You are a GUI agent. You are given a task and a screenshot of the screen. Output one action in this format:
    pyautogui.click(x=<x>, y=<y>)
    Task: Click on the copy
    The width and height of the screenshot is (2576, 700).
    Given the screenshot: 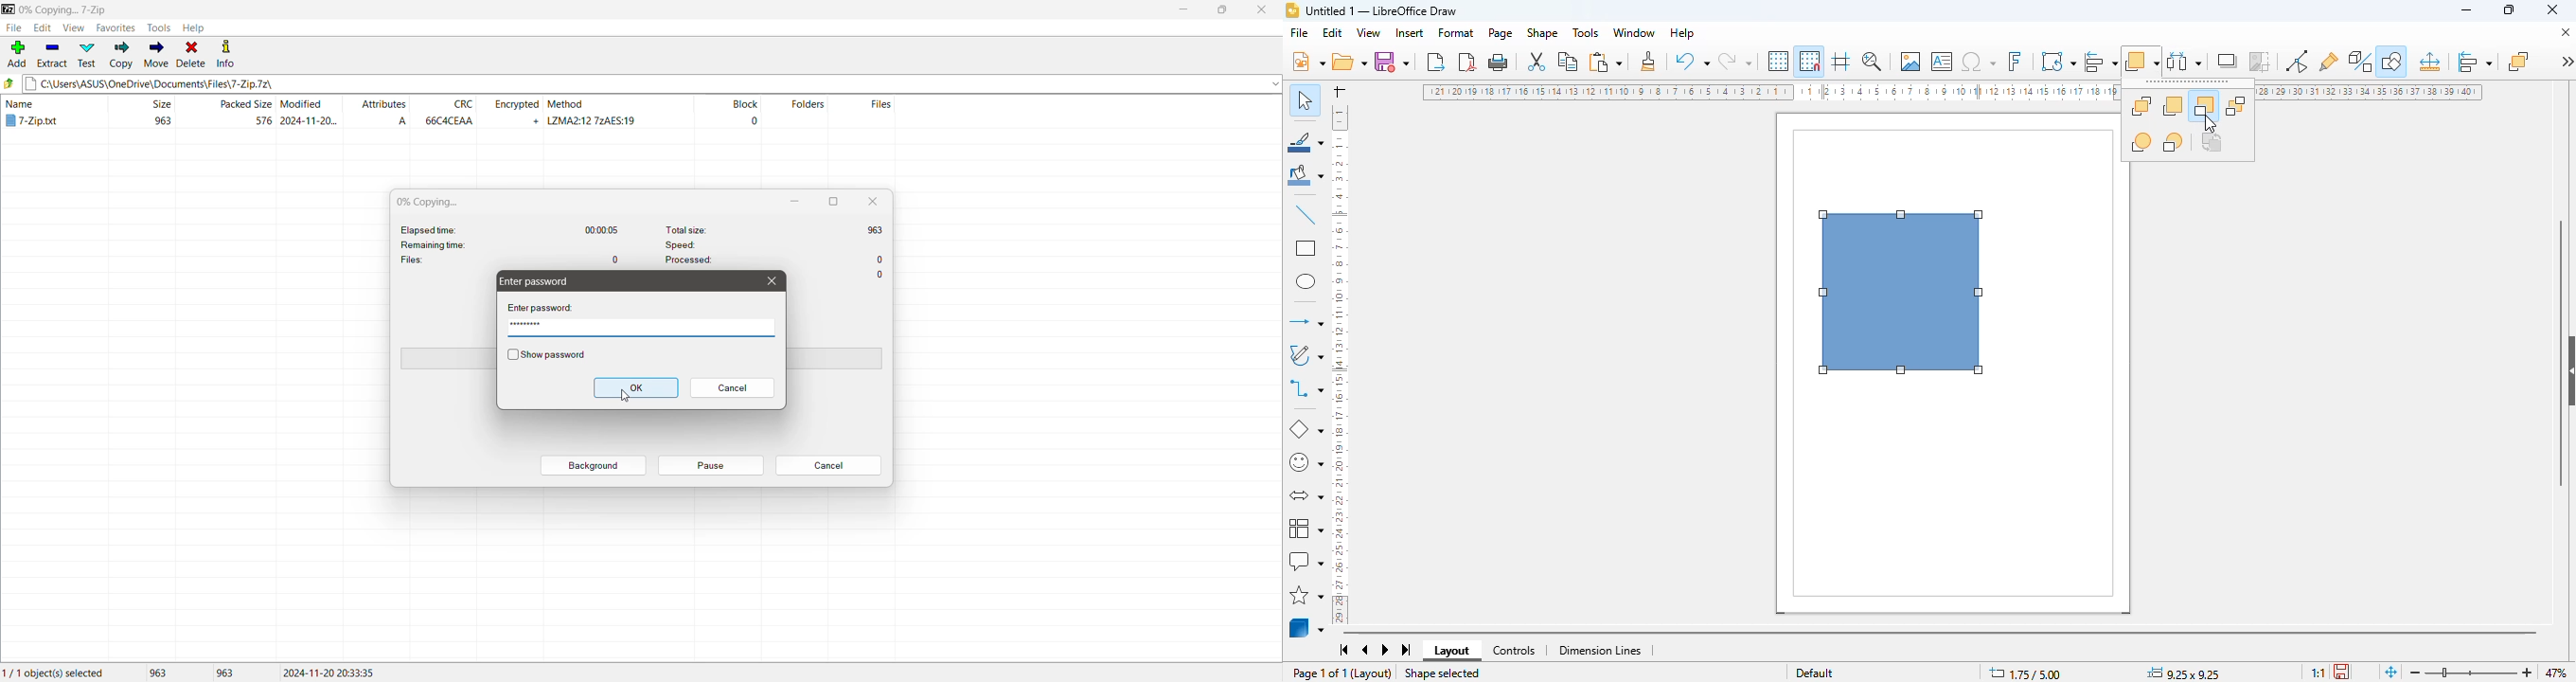 What is the action you would take?
    pyautogui.click(x=1569, y=62)
    